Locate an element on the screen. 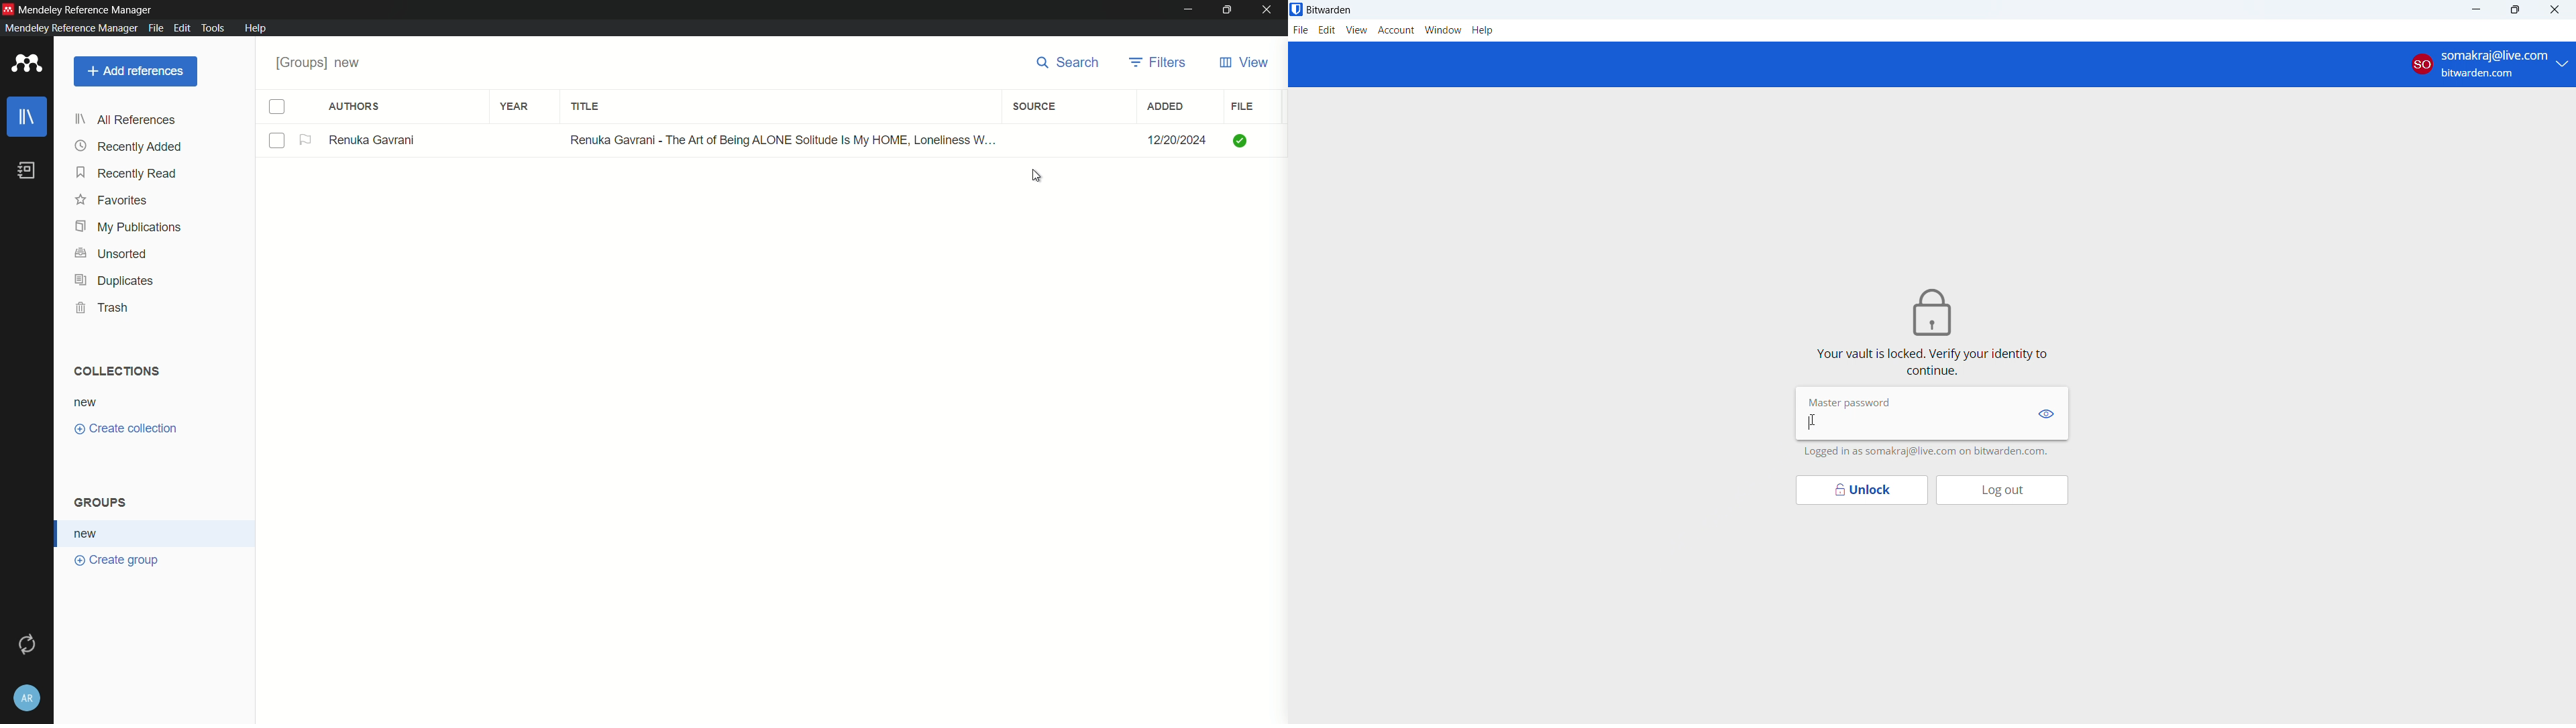 This screenshot has height=728, width=2576. search is located at coordinates (1071, 64).